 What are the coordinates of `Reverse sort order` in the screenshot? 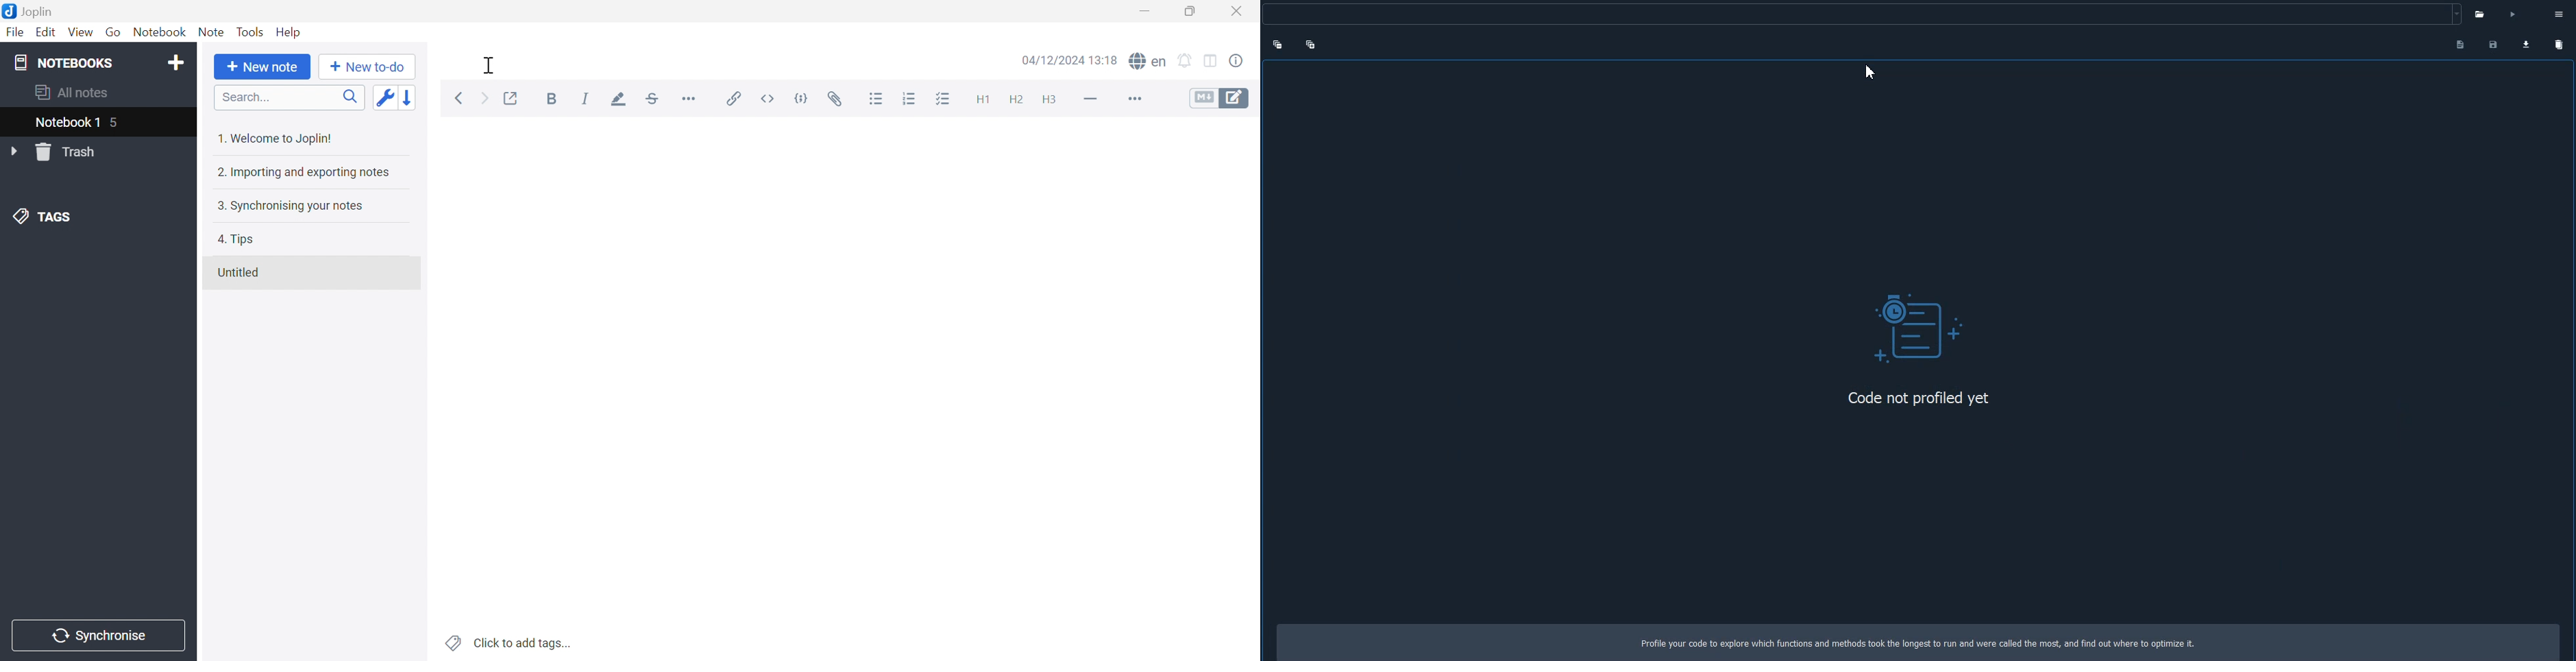 It's located at (408, 97).